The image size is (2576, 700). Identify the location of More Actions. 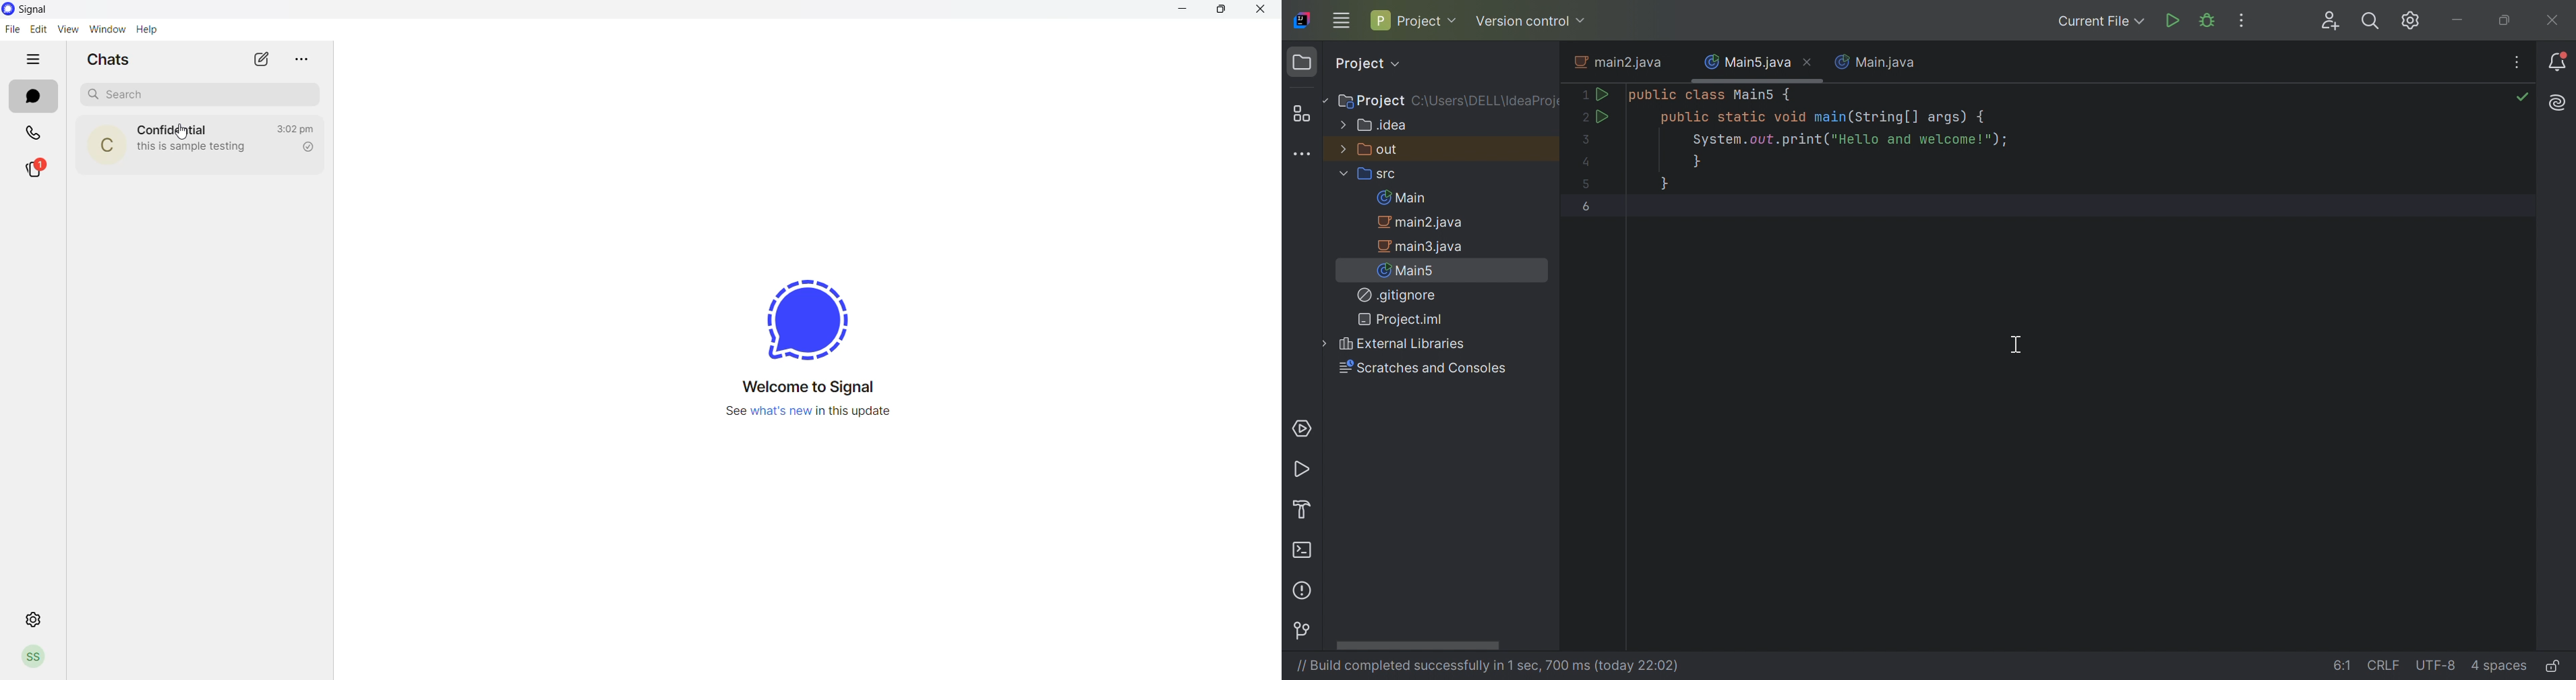
(2239, 20).